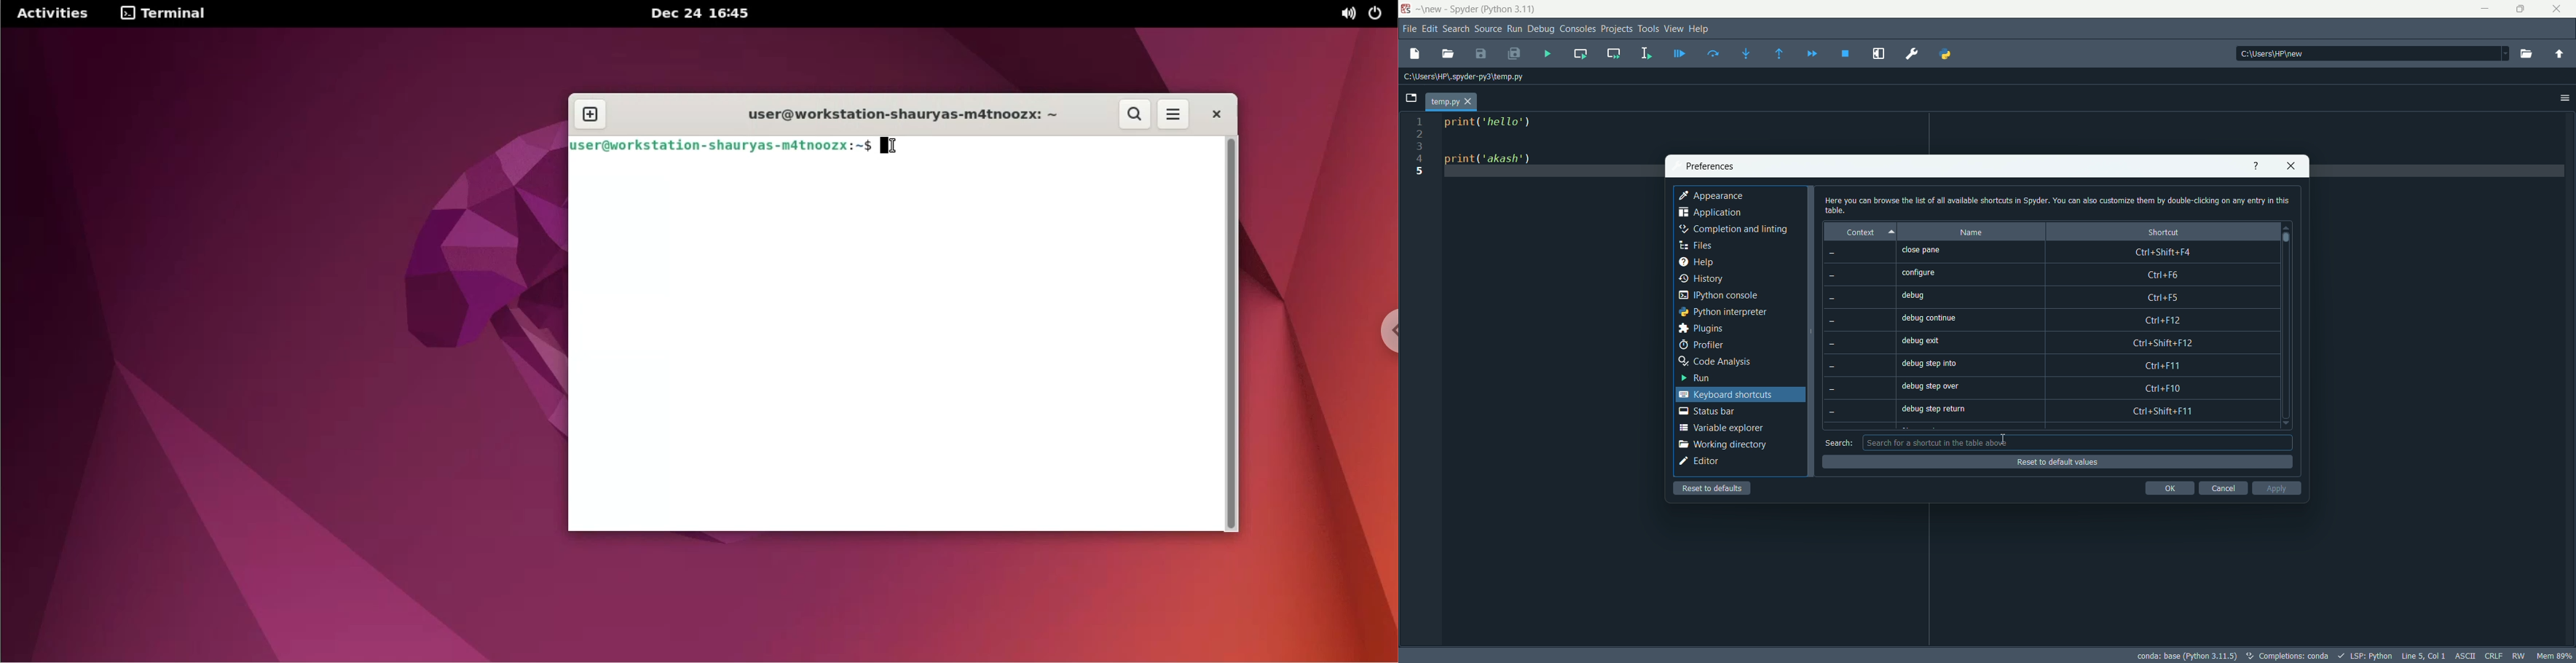 The height and width of the screenshot is (672, 2576). What do you see at coordinates (1724, 295) in the screenshot?
I see `ipython console` at bounding box center [1724, 295].